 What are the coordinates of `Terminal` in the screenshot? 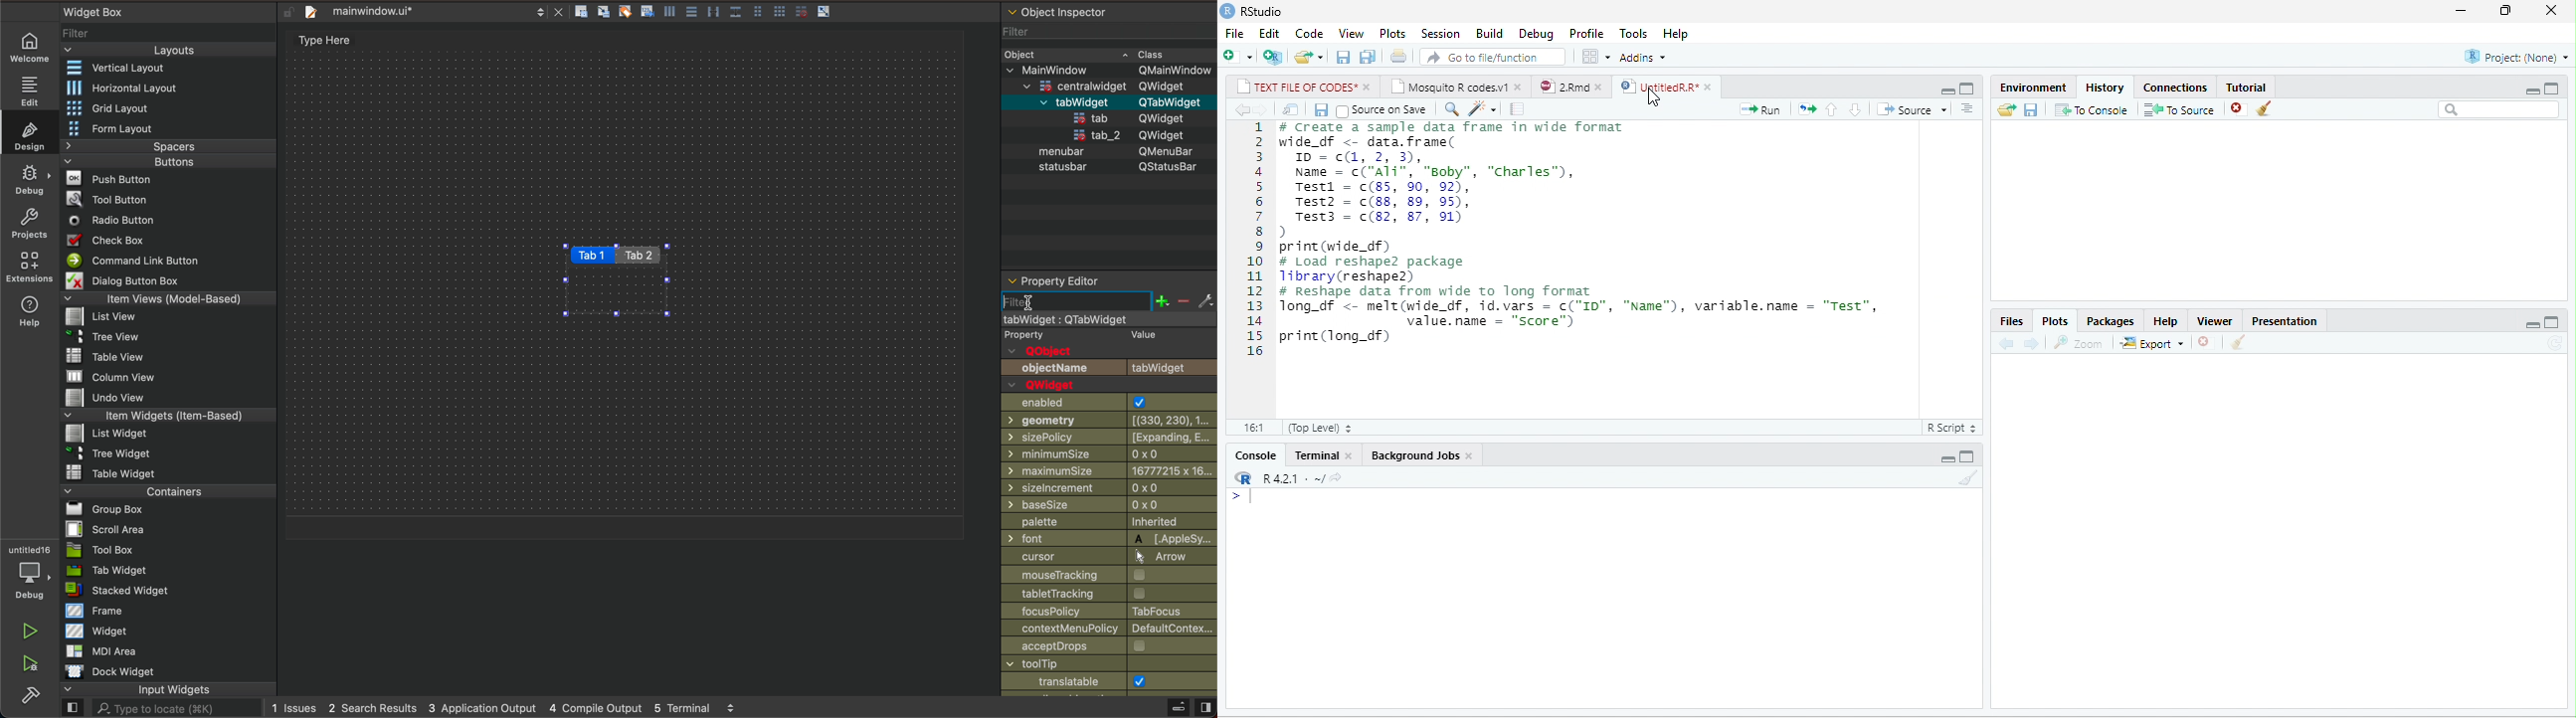 It's located at (1315, 454).